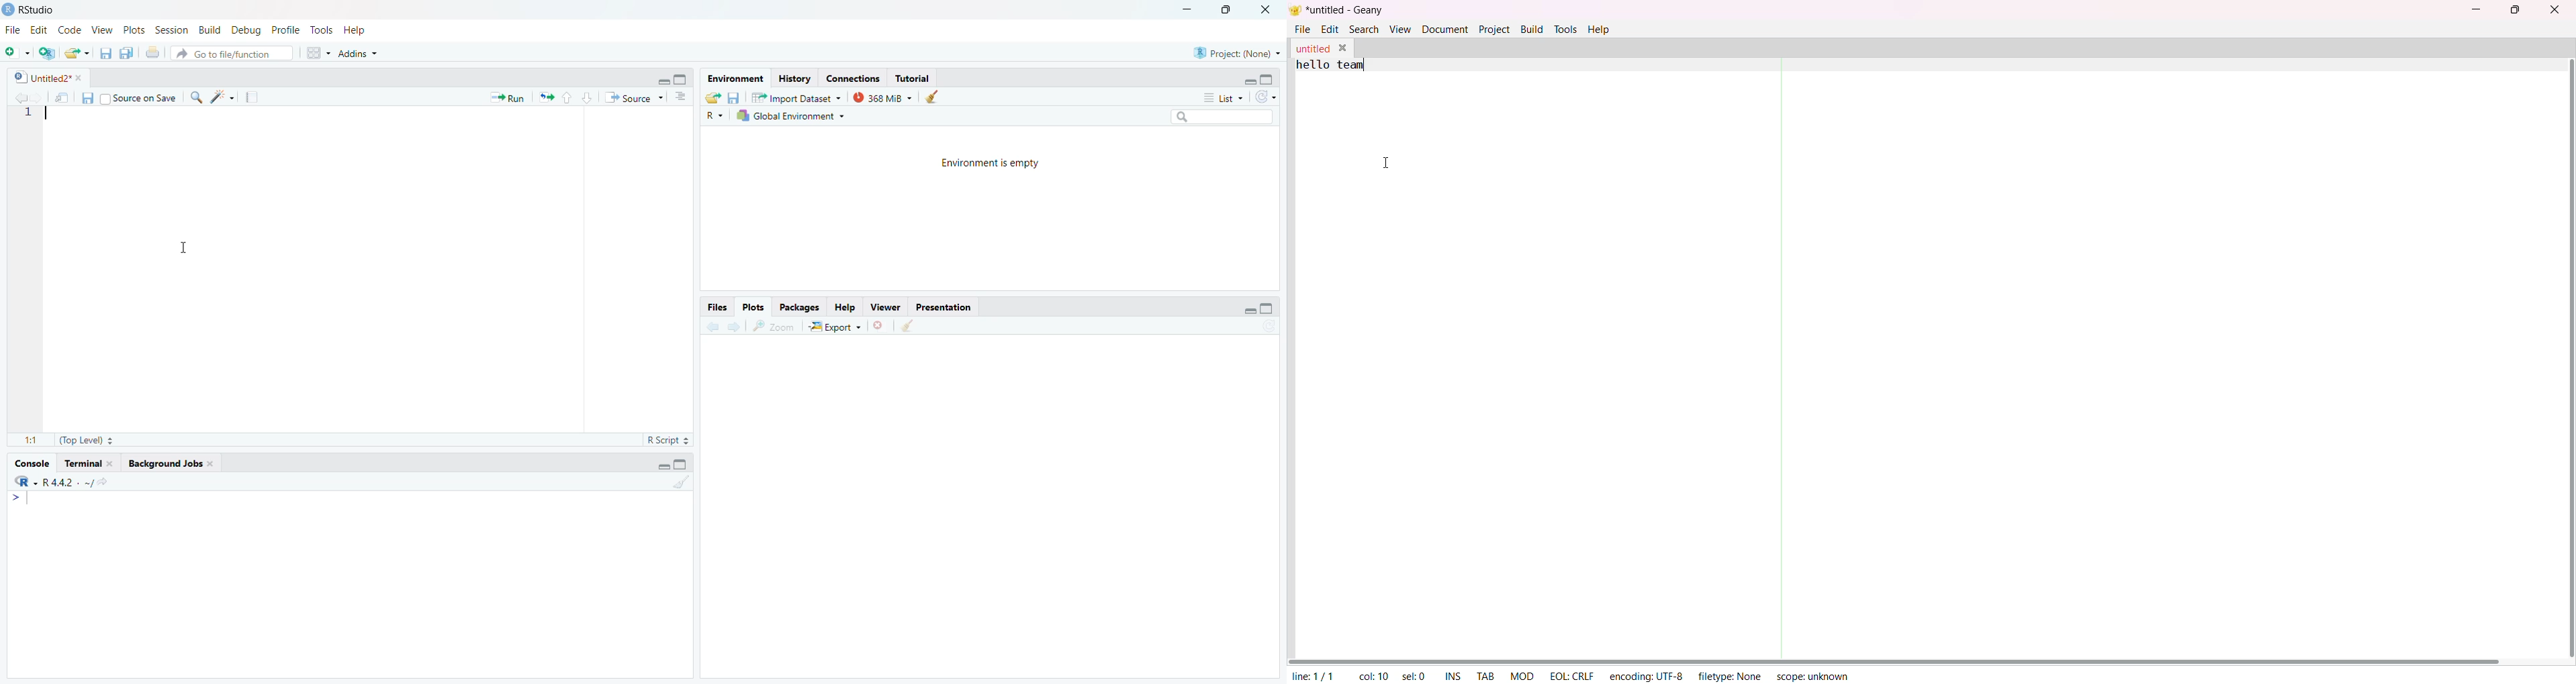 This screenshot has width=2576, height=700. Describe the element at coordinates (916, 77) in the screenshot. I see `Tutorial` at that location.